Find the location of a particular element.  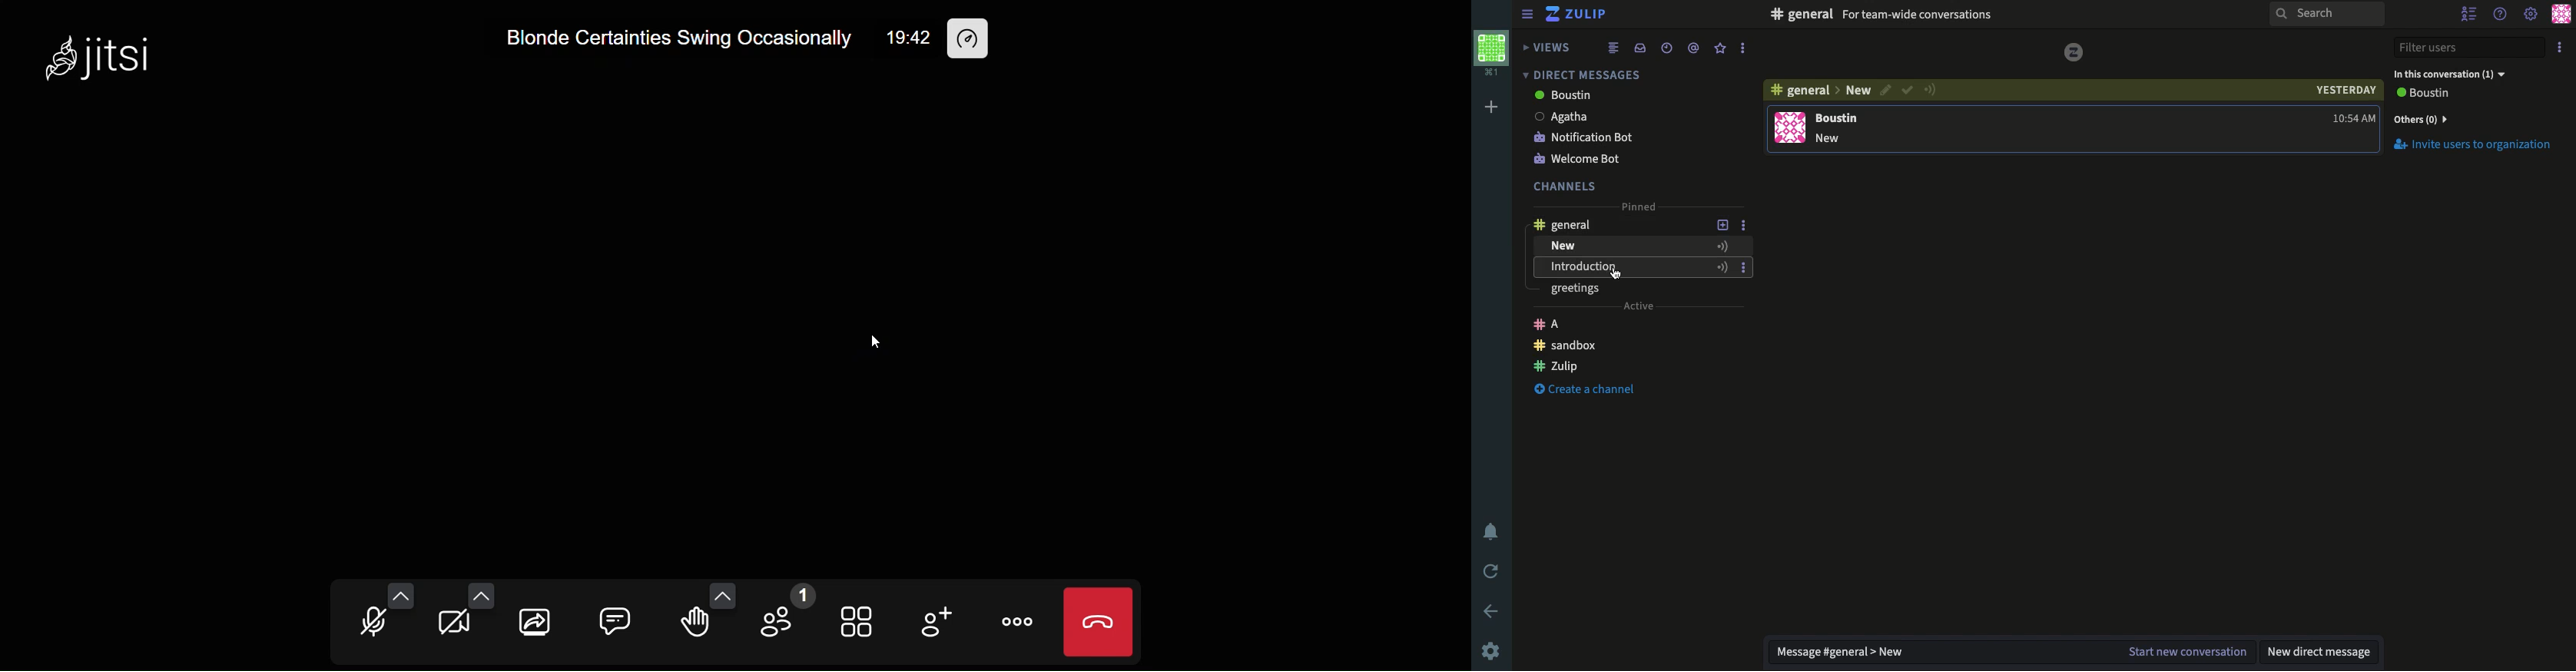

Filter users is located at coordinates (2470, 48).